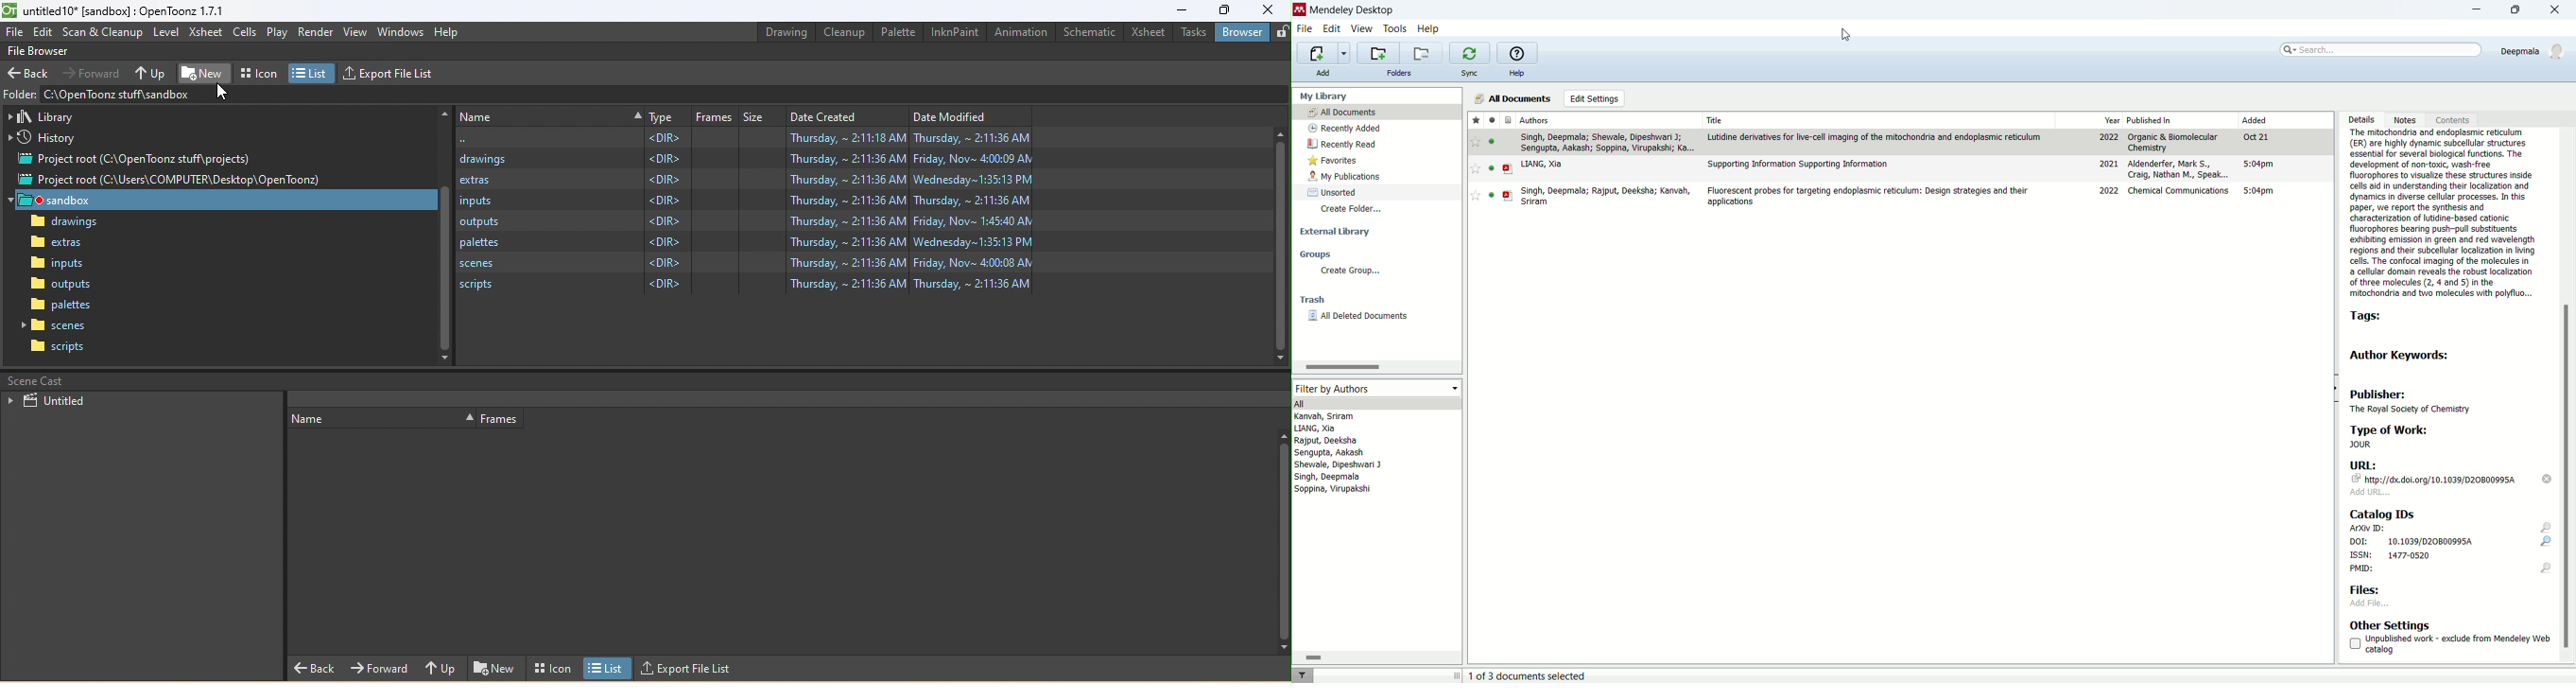 This screenshot has height=700, width=2576. I want to click on notes, so click(2408, 119).